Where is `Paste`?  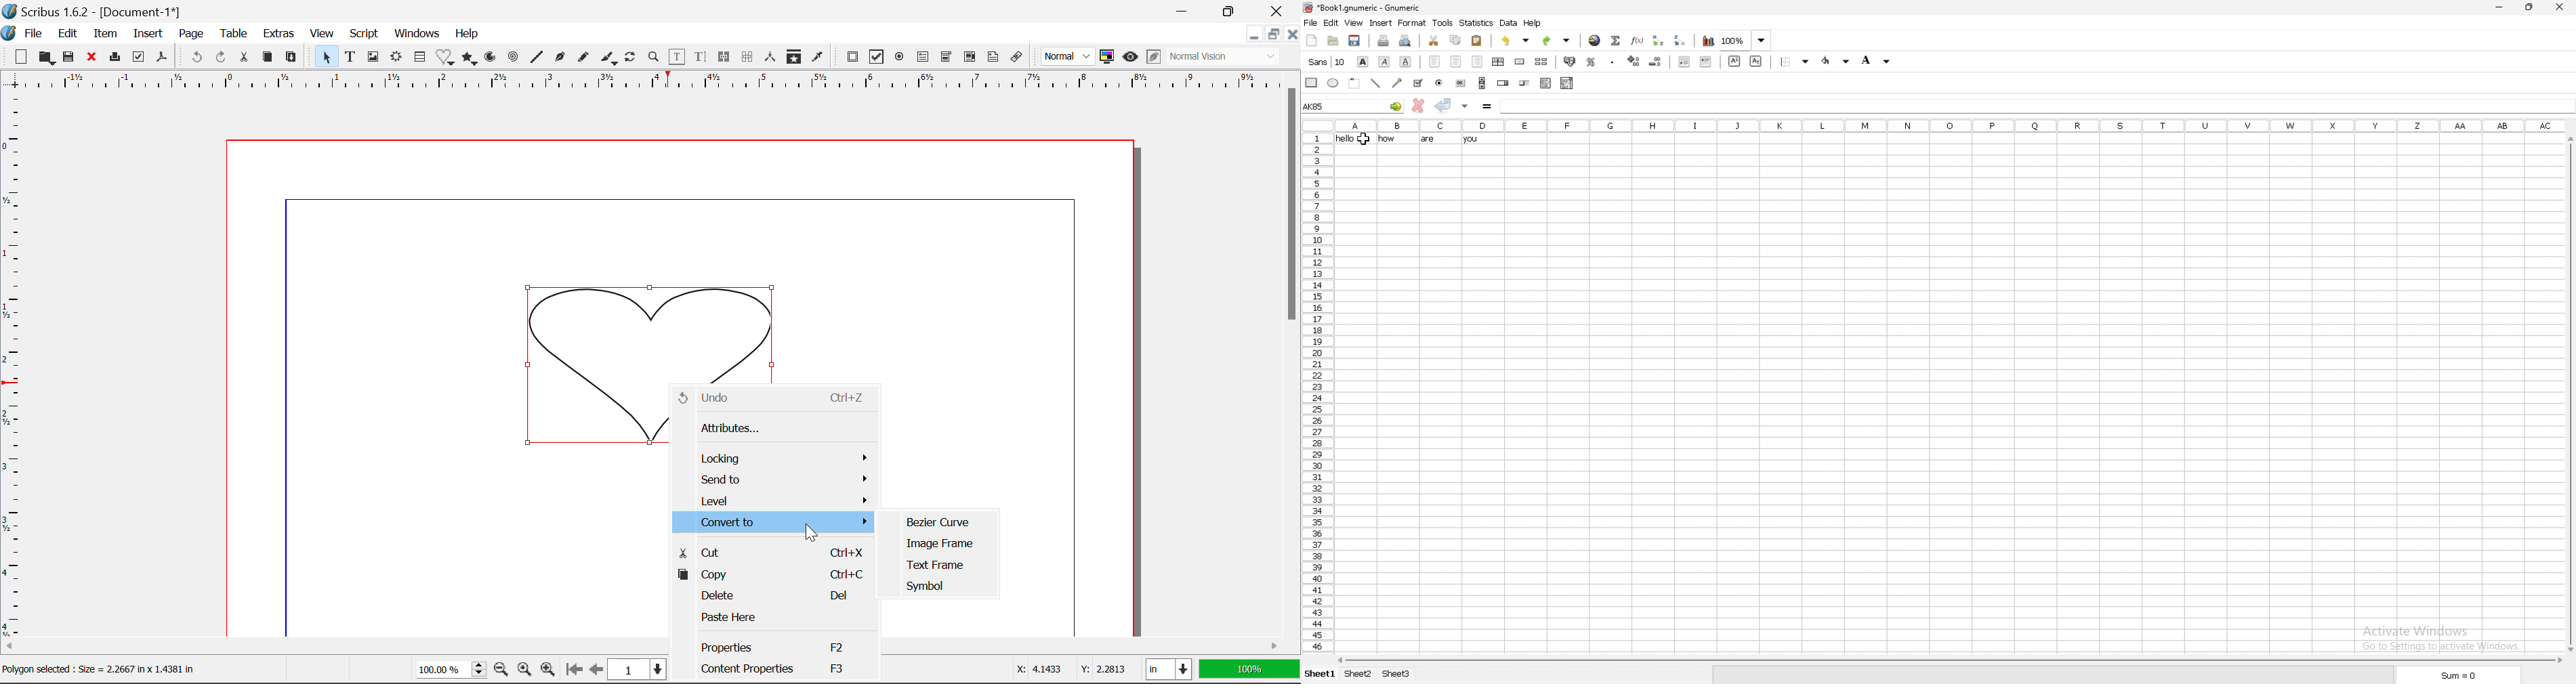 Paste is located at coordinates (294, 56).